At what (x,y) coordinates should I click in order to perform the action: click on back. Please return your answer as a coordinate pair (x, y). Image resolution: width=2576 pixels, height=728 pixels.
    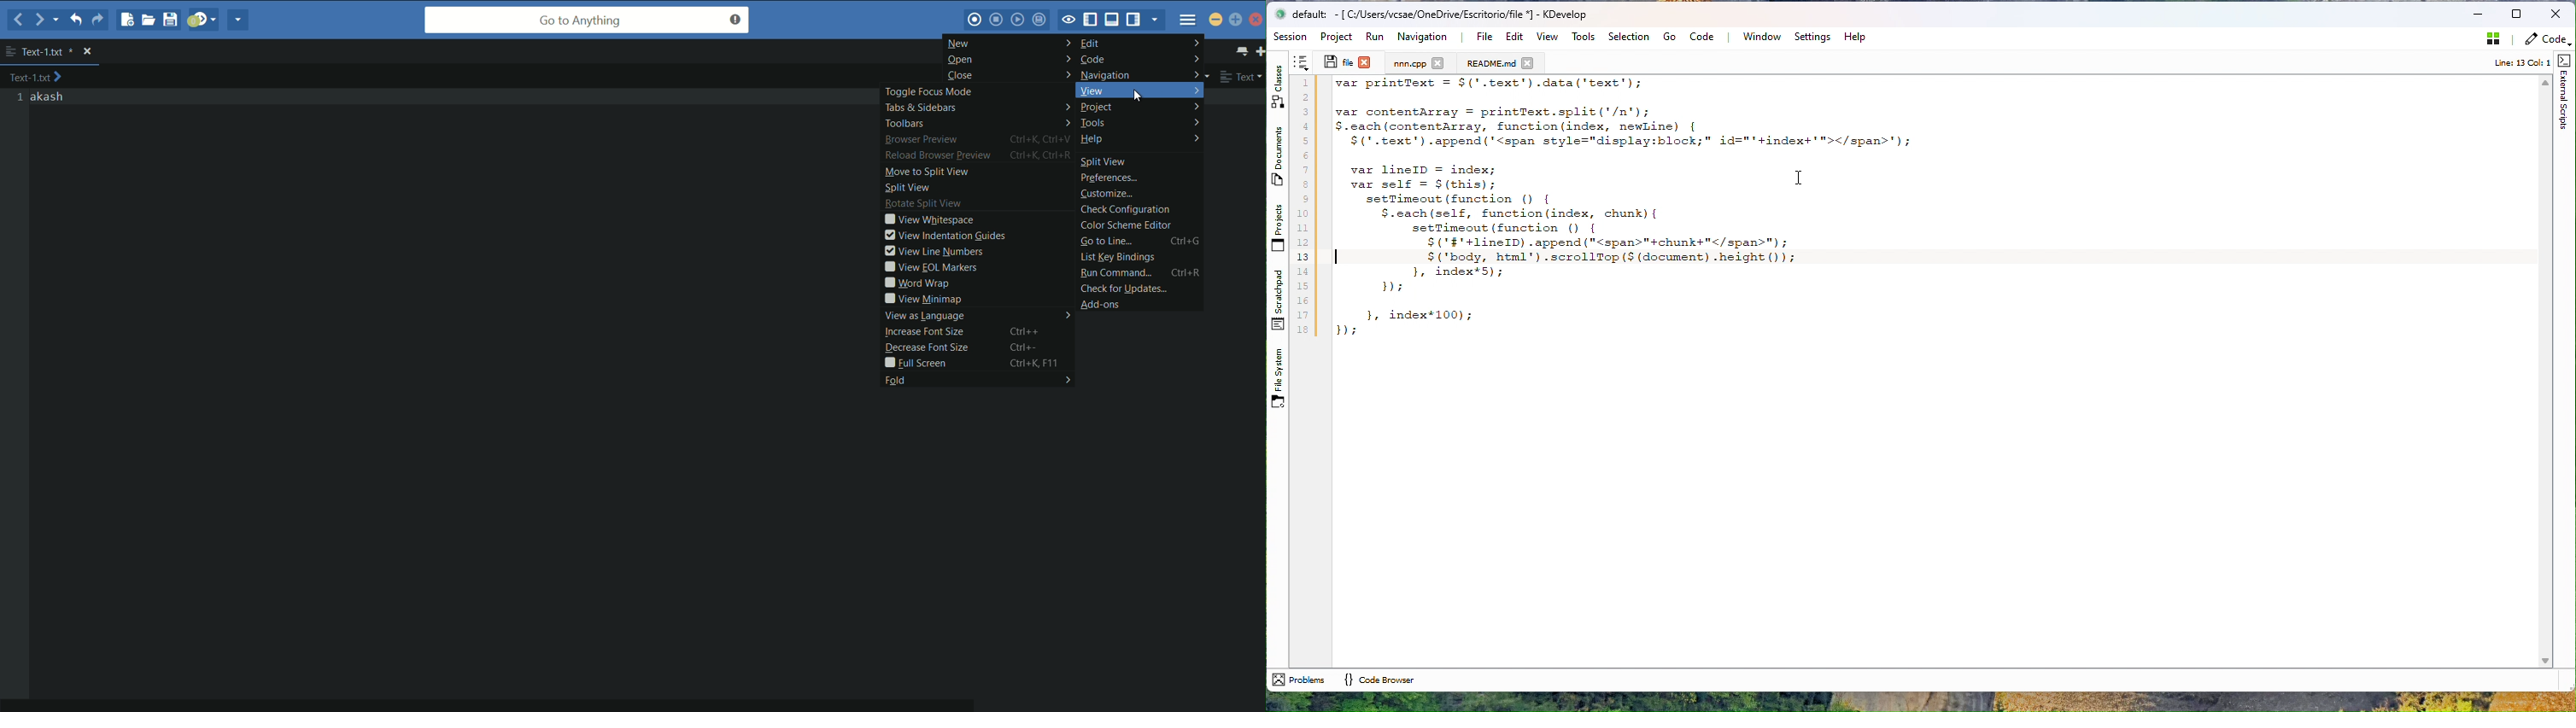
    Looking at the image, I should click on (19, 20).